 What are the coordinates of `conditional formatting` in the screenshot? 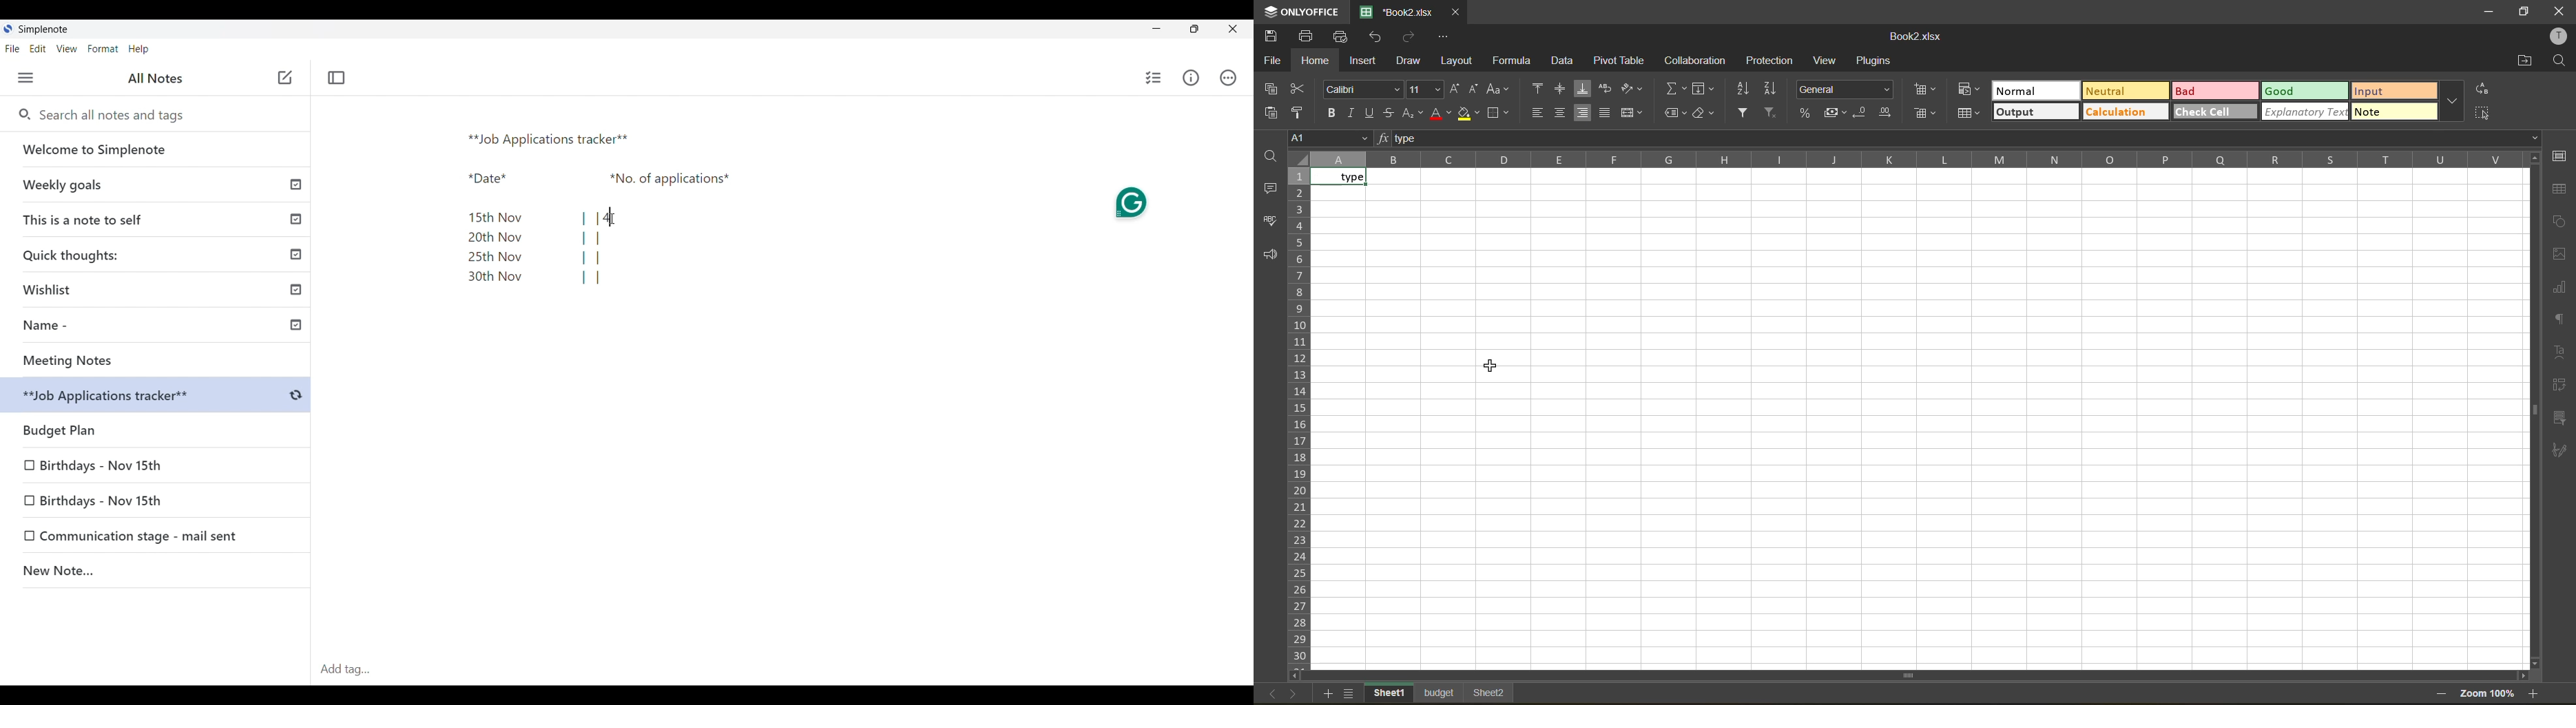 It's located at (1971, 91).